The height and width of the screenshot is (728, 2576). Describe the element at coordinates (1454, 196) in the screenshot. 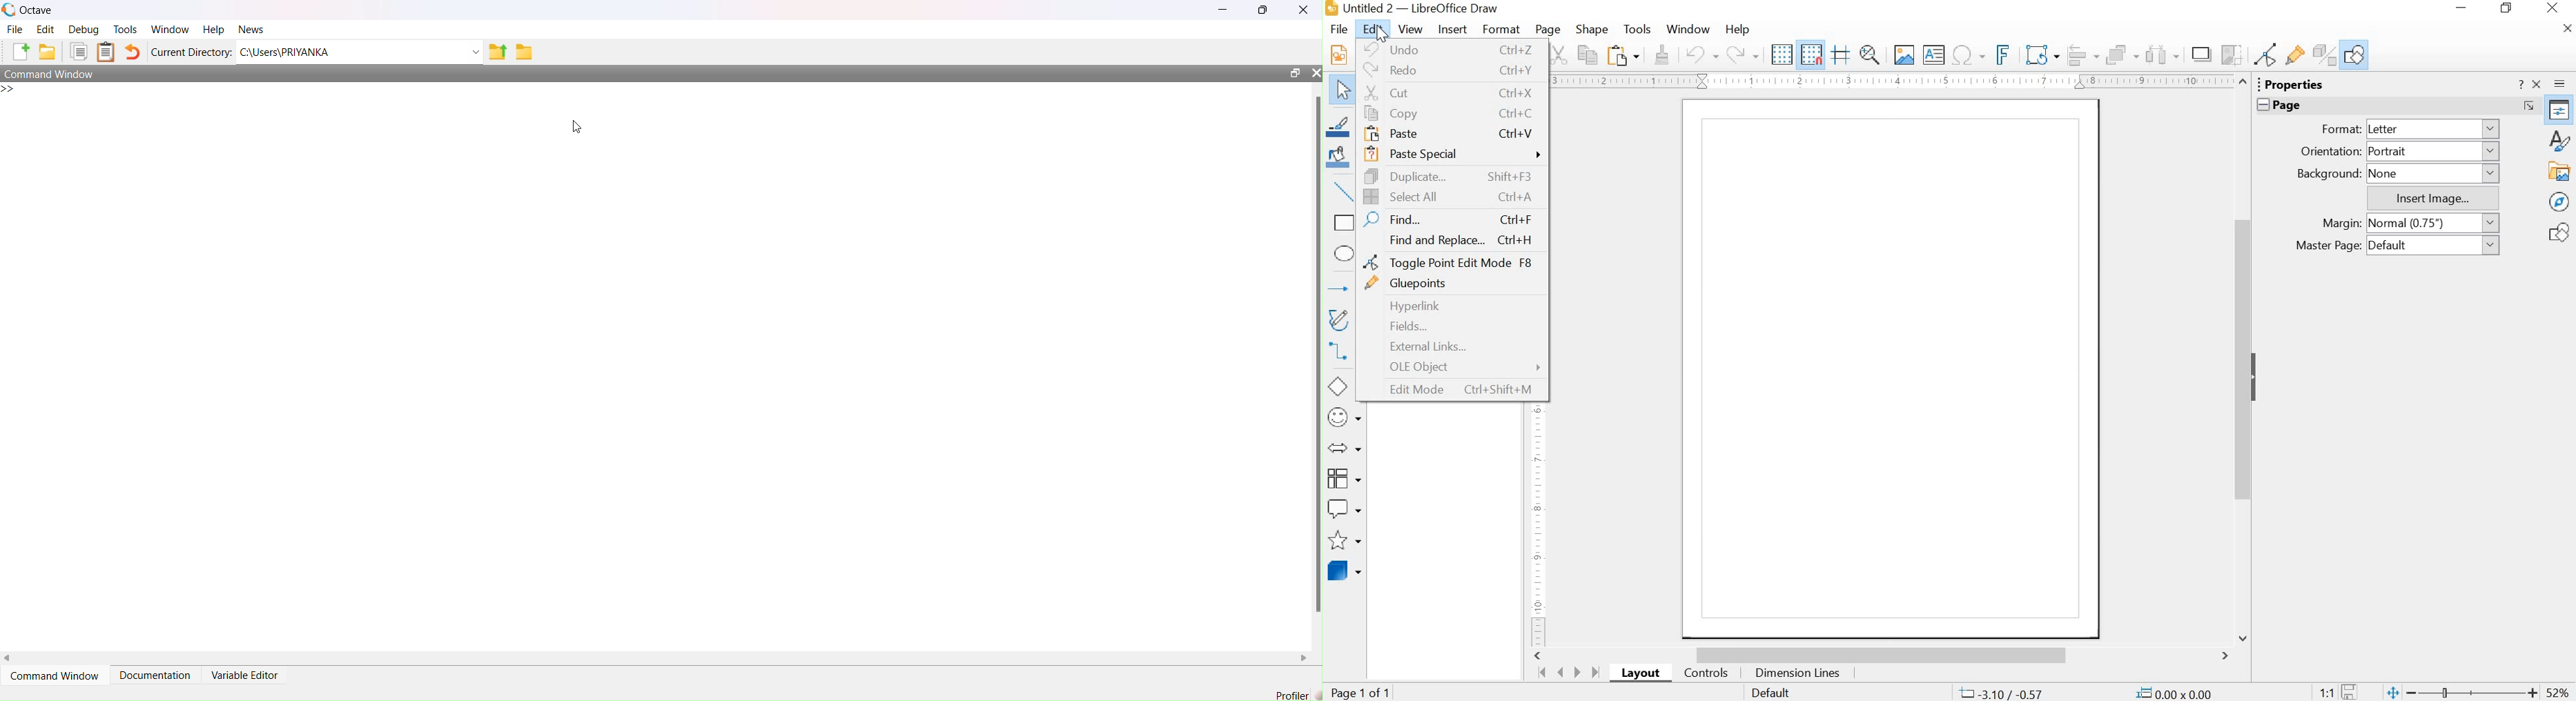

I see `select all` at that location.